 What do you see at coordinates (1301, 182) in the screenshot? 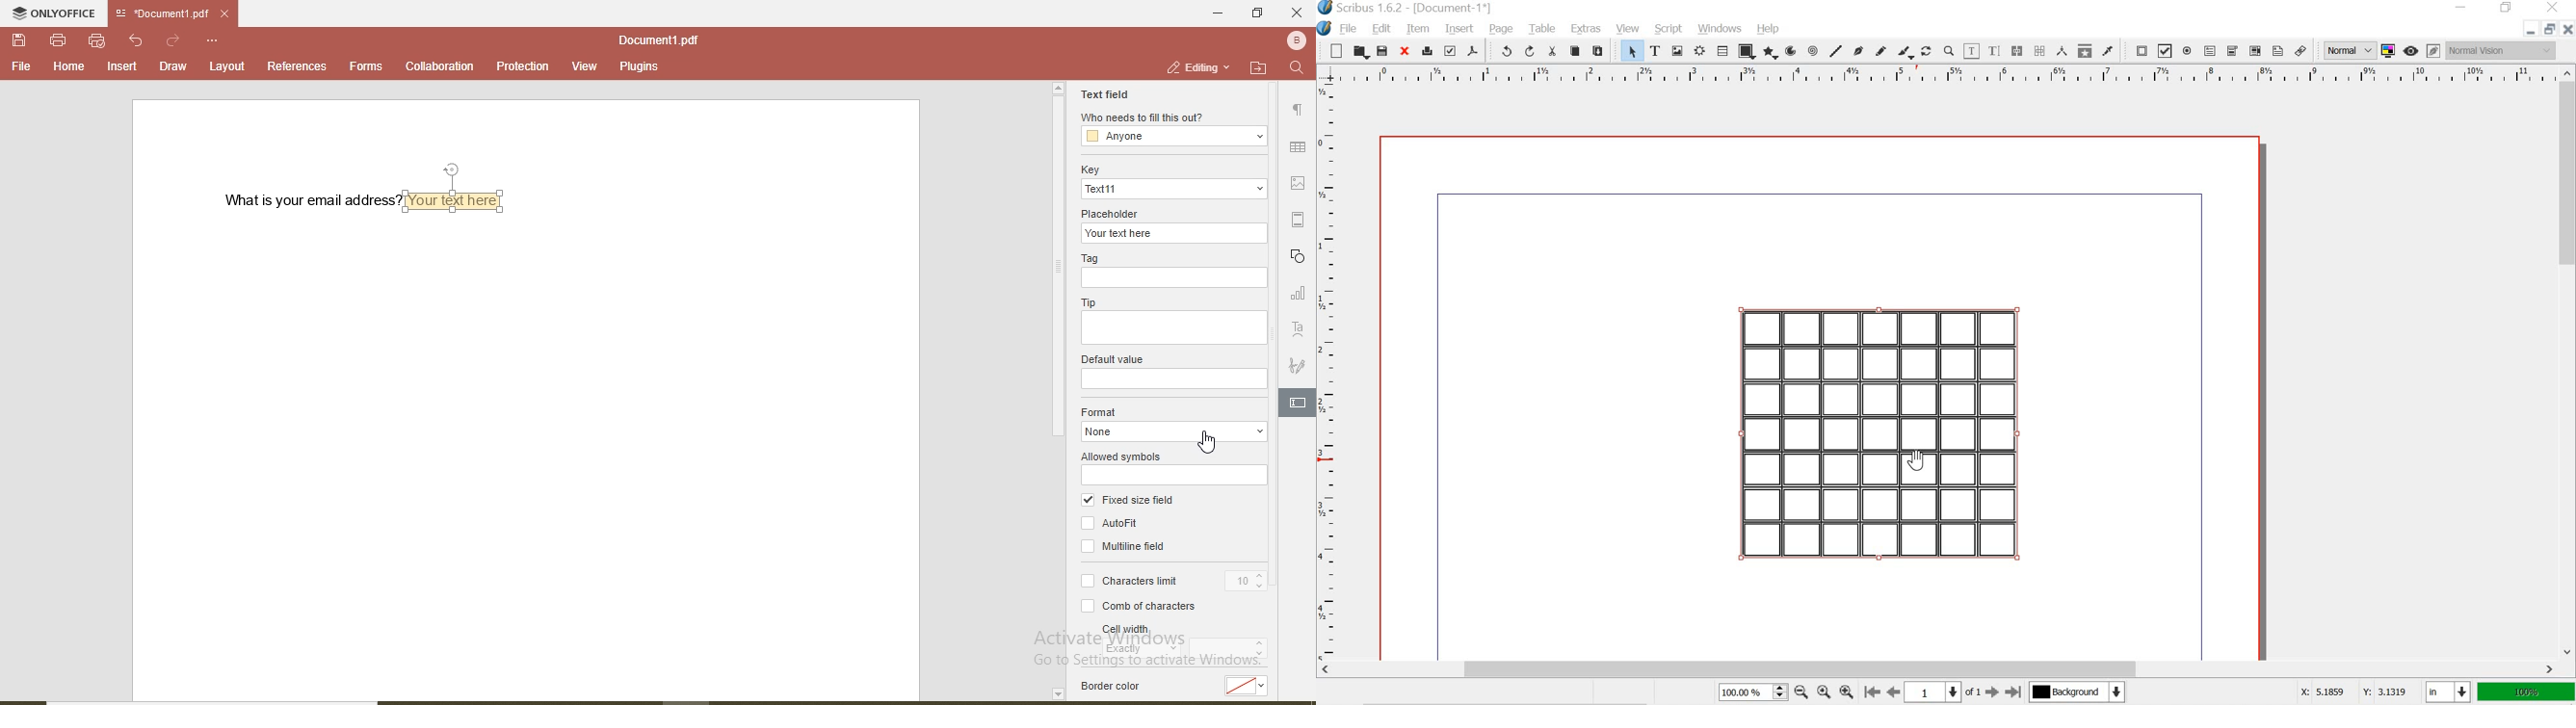
I see `picture` at bounding box center [1301, 182].